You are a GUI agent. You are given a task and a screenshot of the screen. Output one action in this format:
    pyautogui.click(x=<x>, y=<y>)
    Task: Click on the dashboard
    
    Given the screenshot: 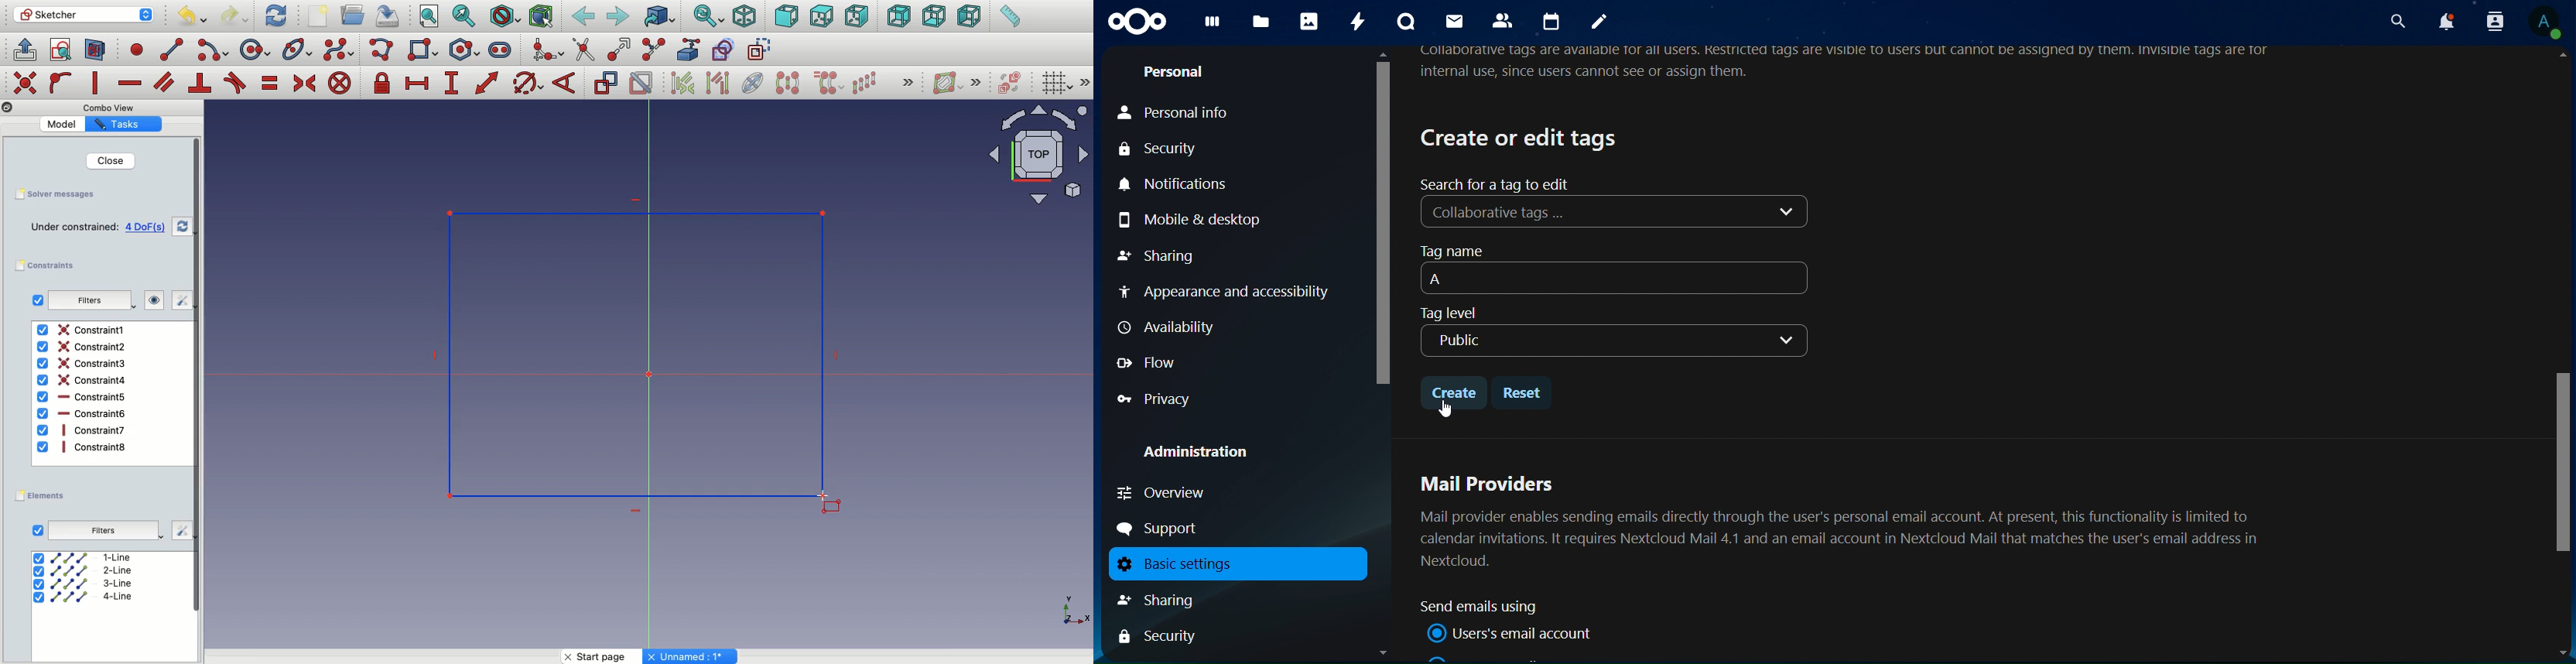 What is the action you would take?
    pyautogui.click(x=1213, y=26)
    